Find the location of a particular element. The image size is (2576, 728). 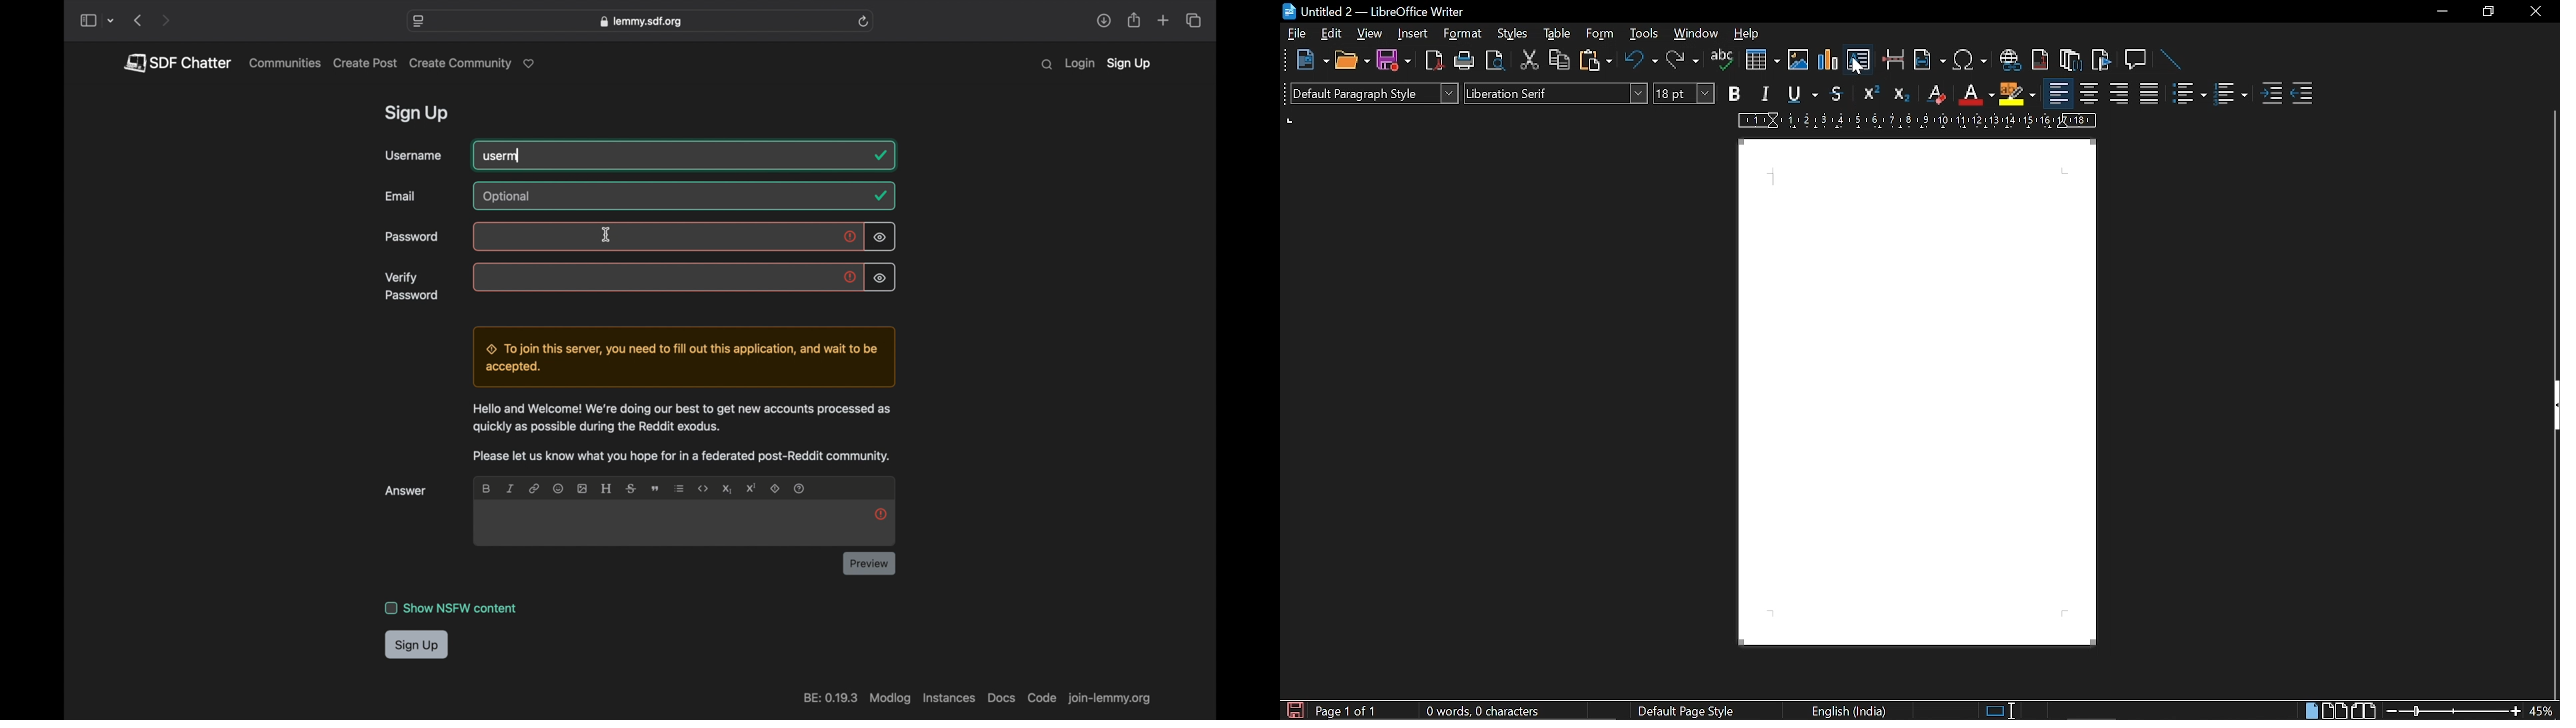

dialogue box is located at coordinates (681, 357).